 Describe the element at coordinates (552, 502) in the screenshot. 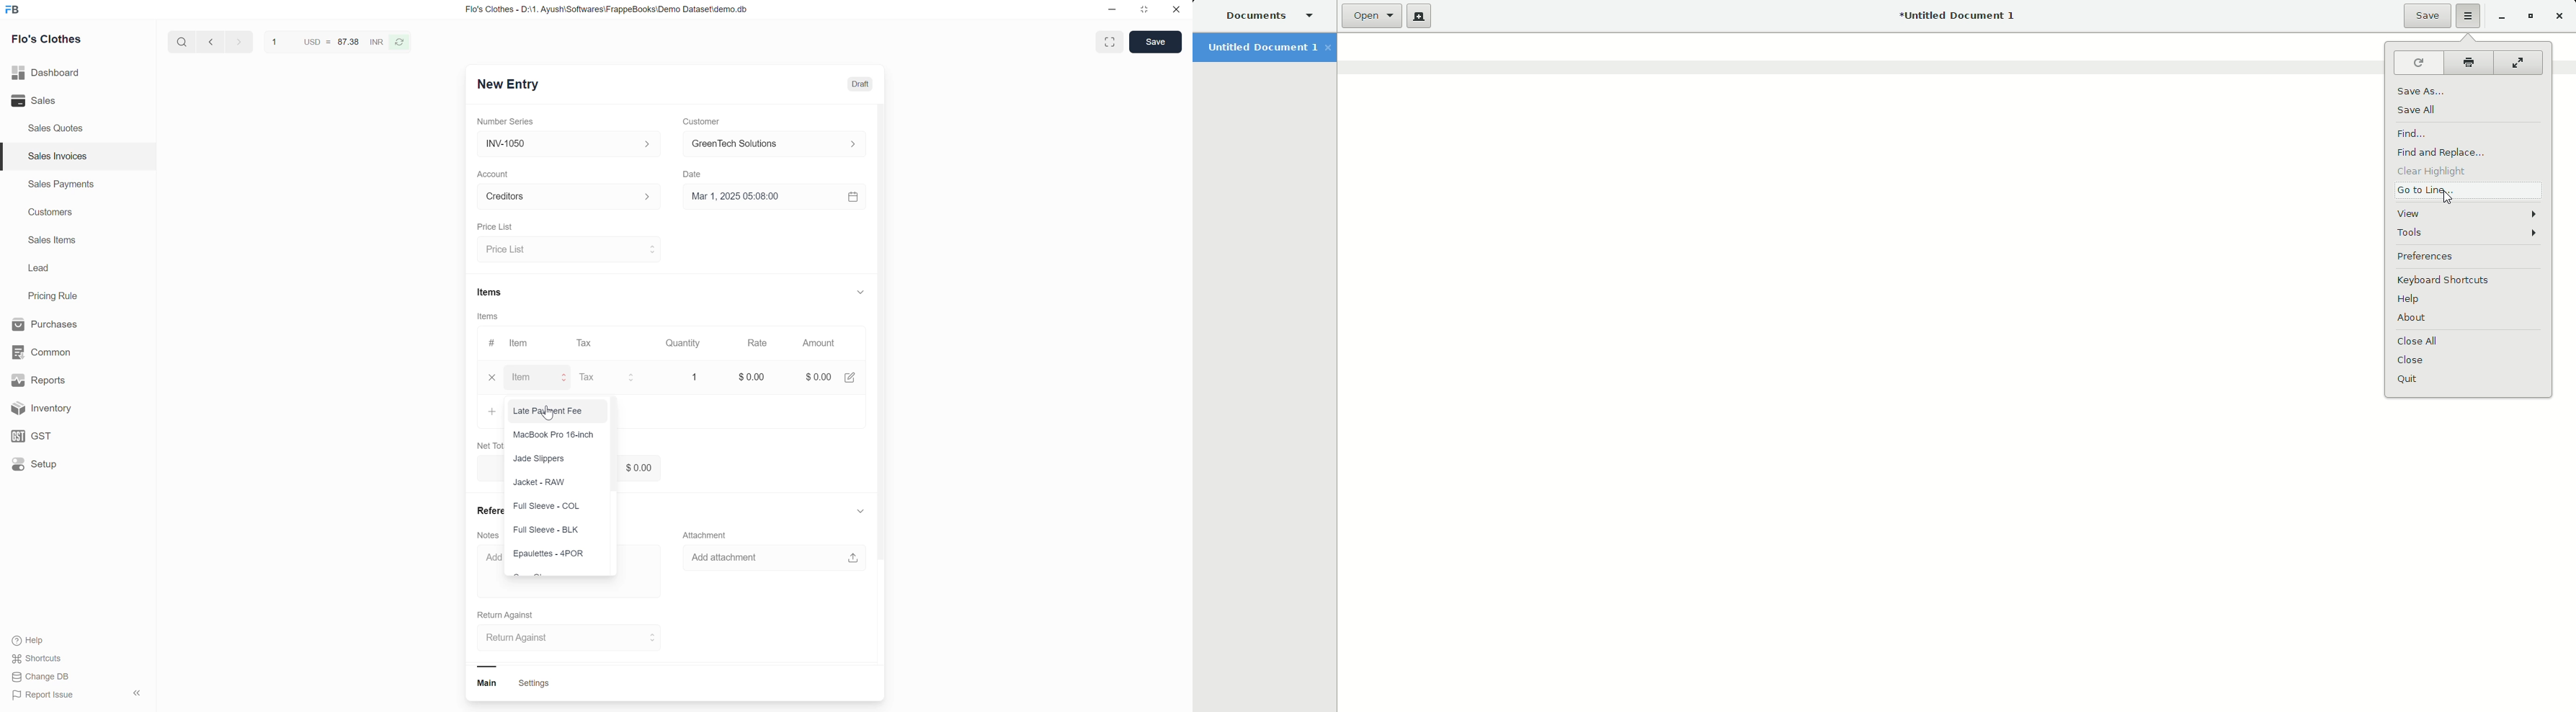

I see `Full Sleeve - COL` at that location.